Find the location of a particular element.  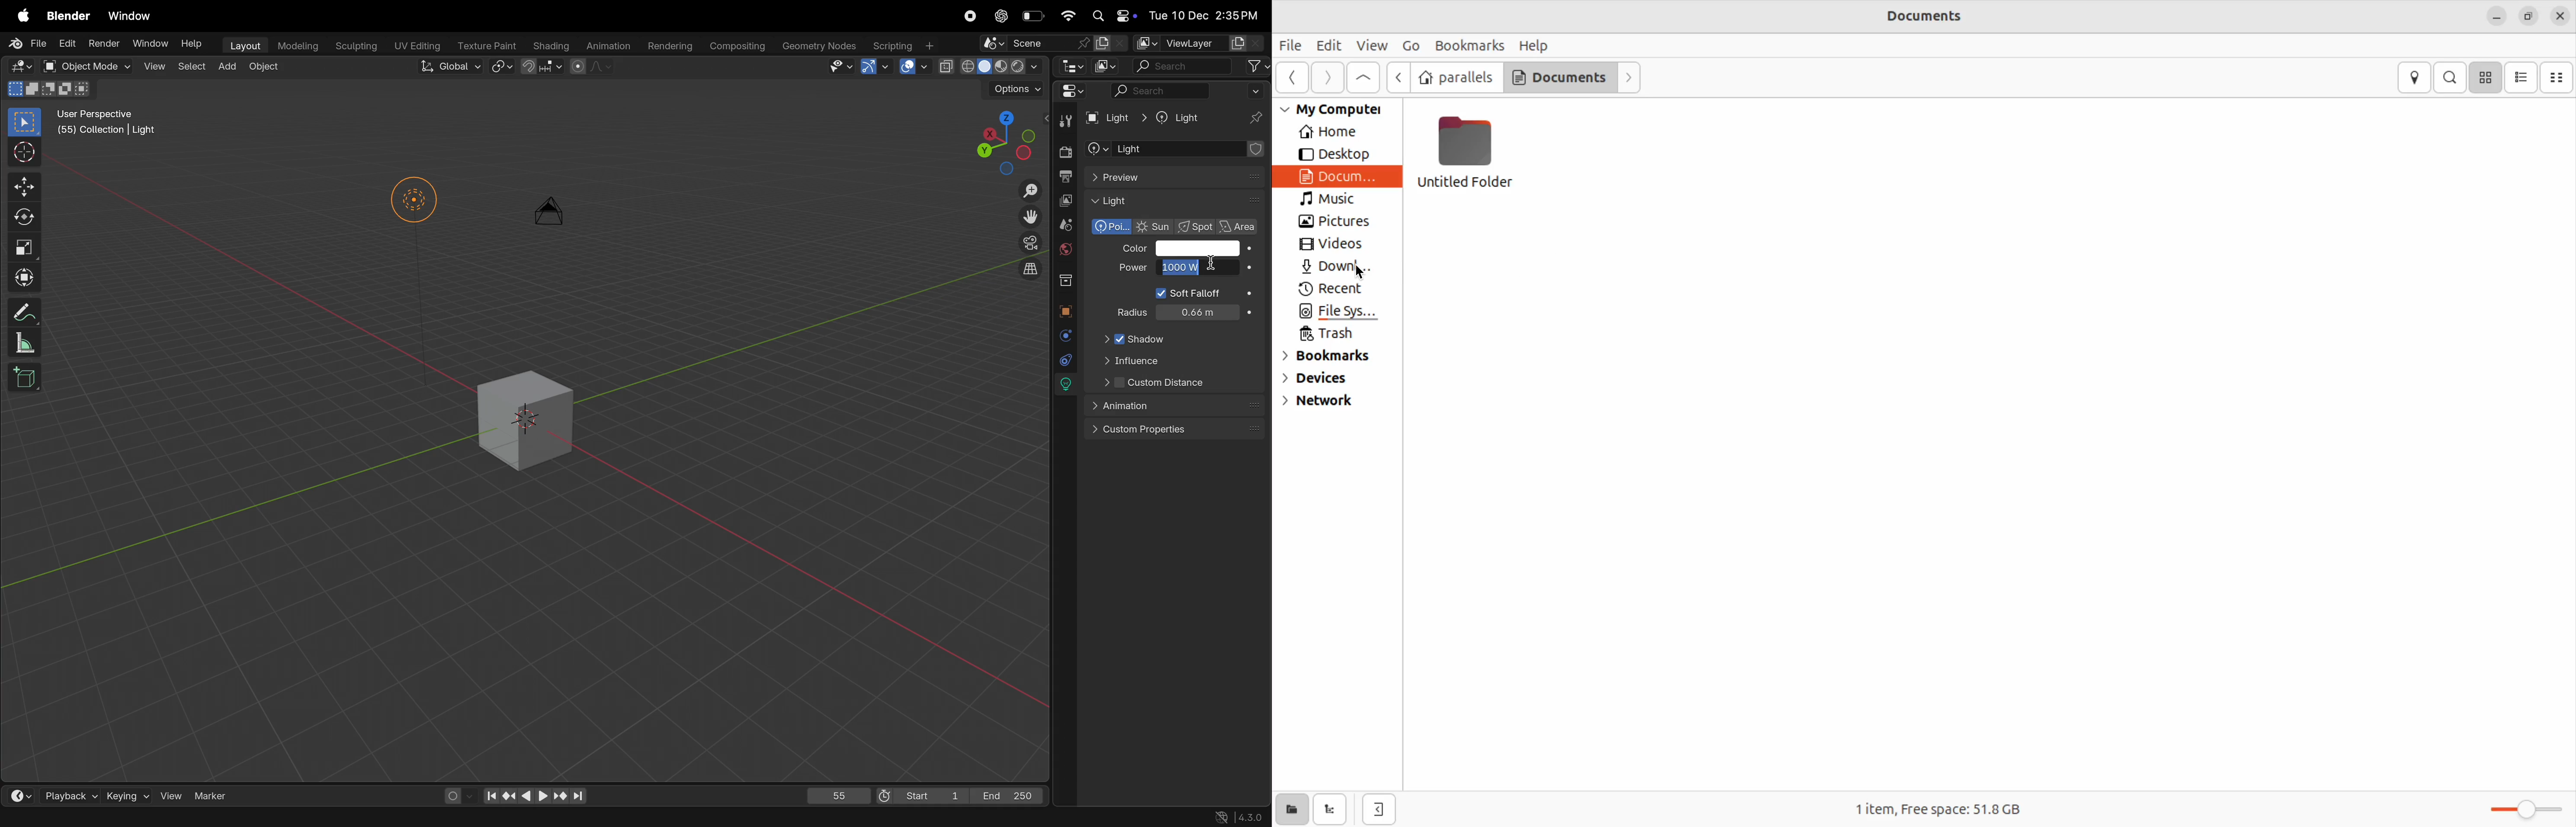

back is located at coordinates (1401, 77).